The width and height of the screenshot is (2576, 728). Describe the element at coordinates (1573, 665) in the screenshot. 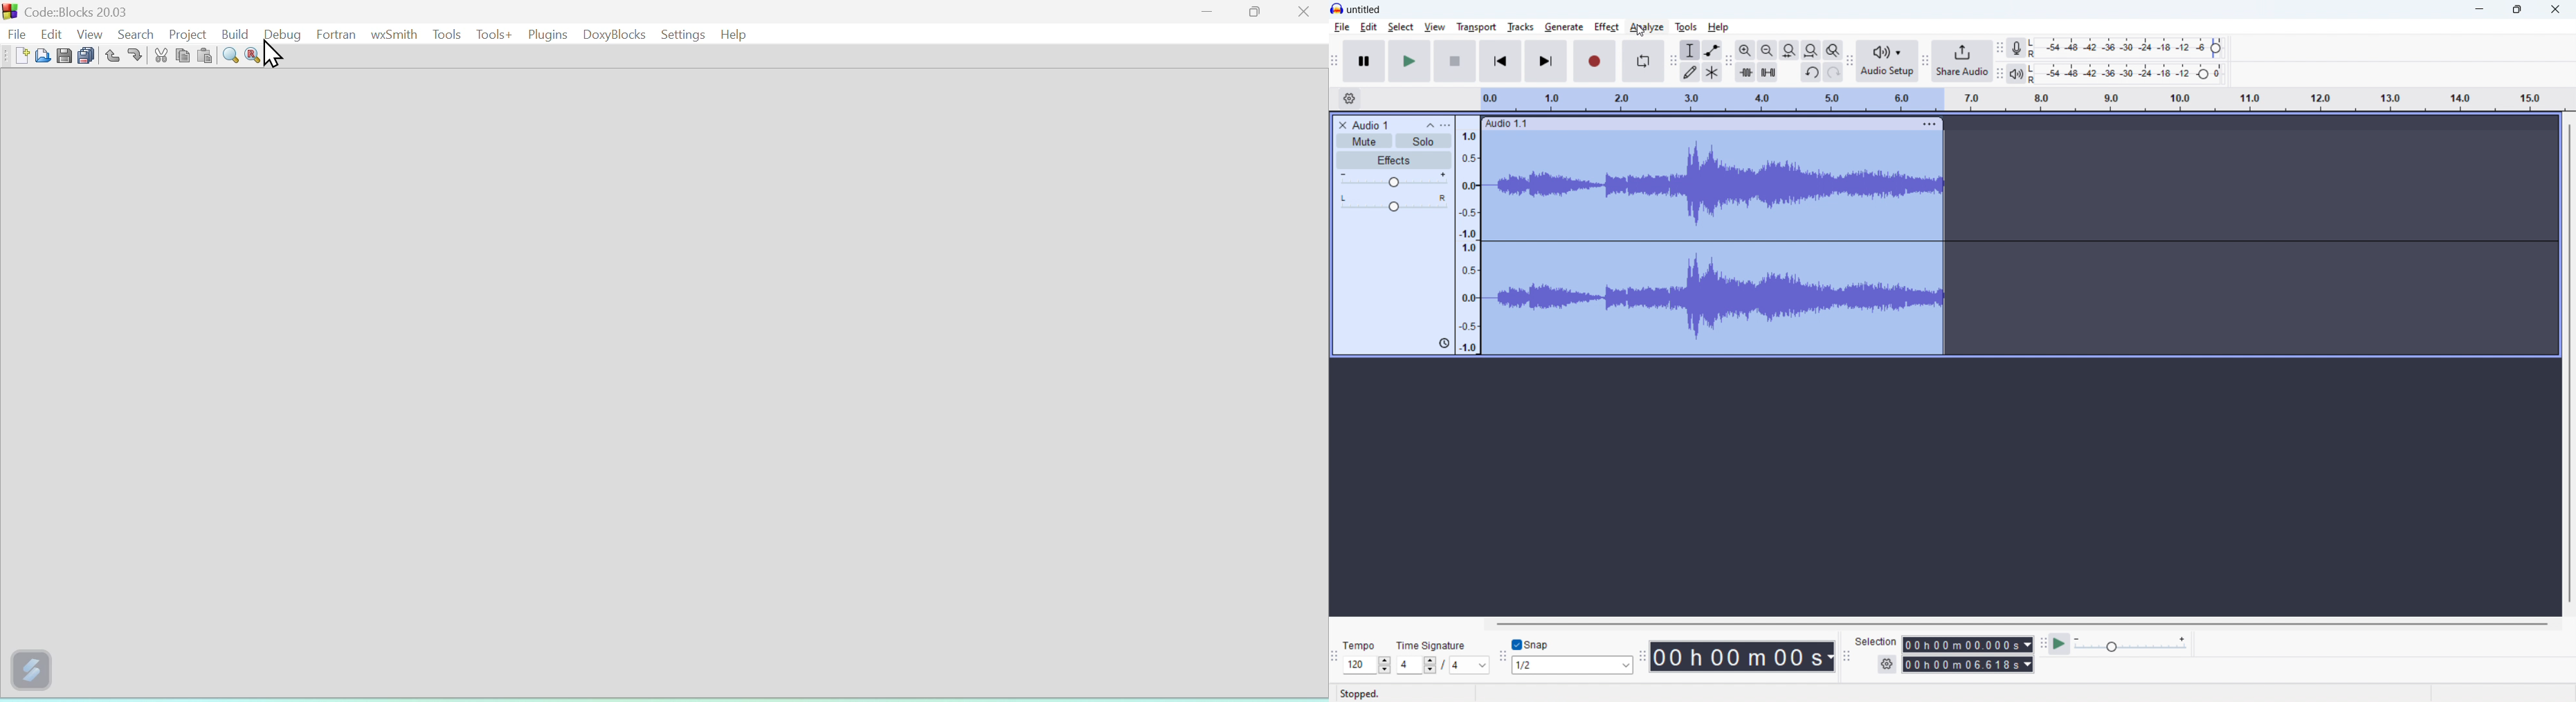

I see `set snapping` at that location.